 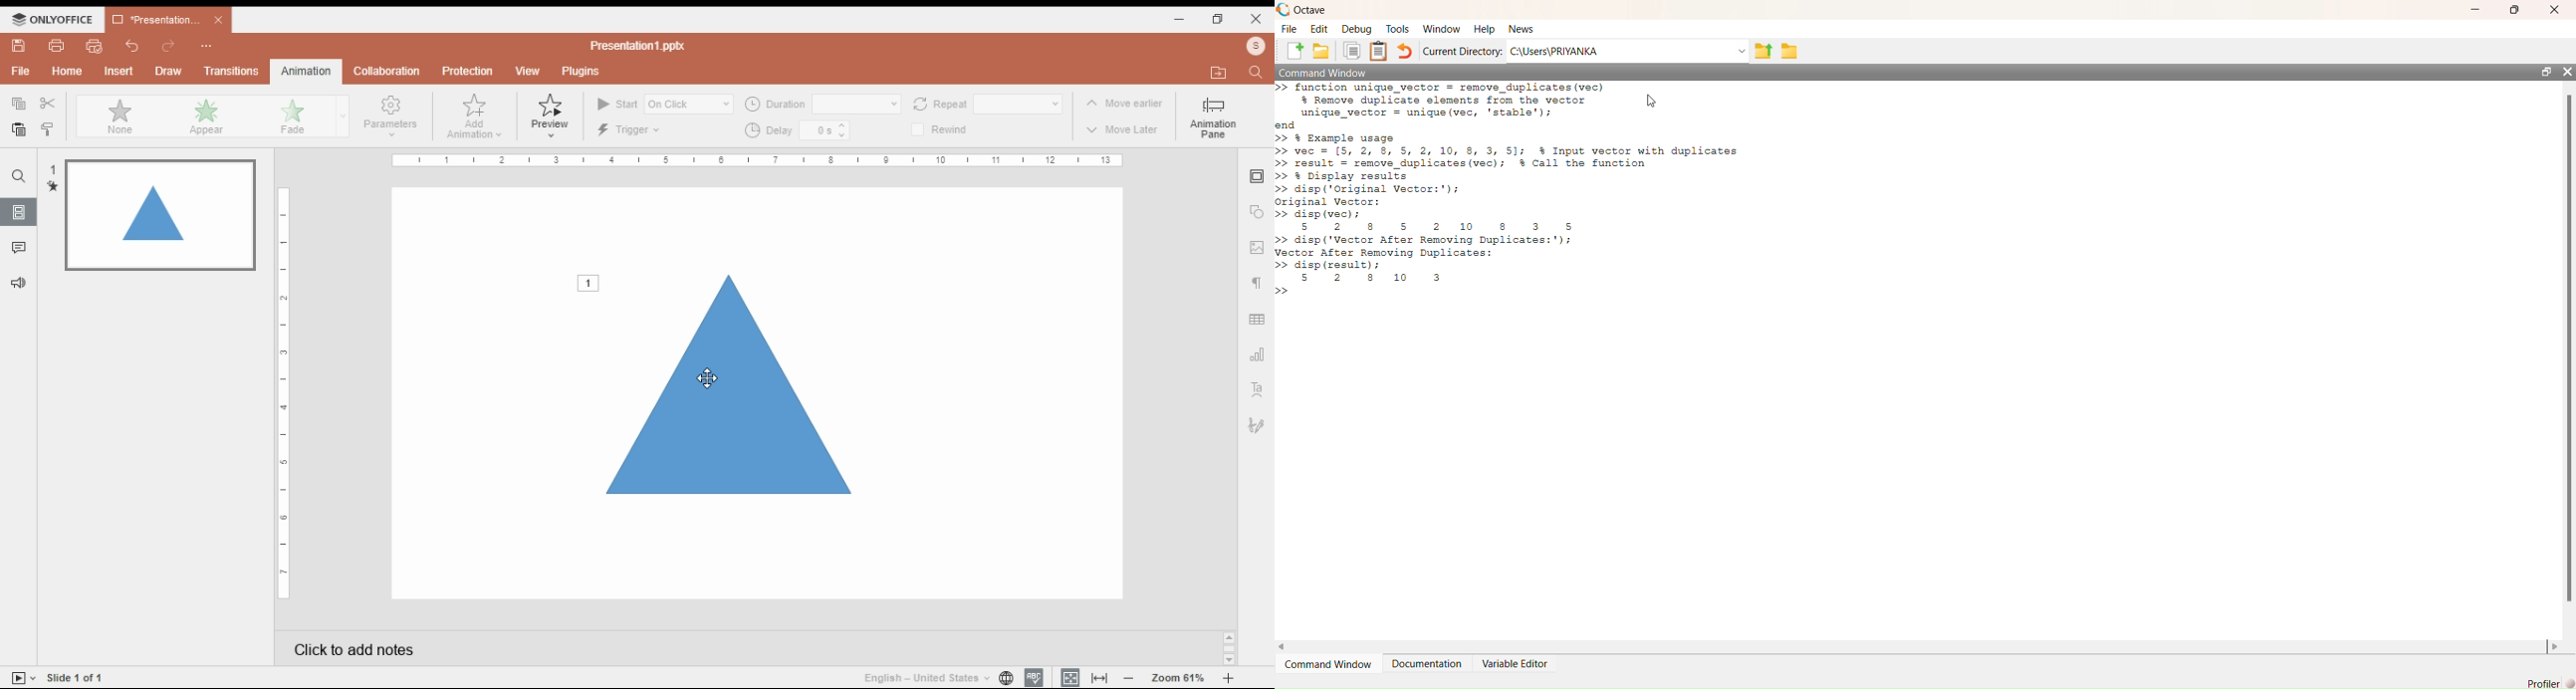 What do you see at coordinates (19, 104) in the screenshot?
I see `copy` at bounding box center [19, 104].